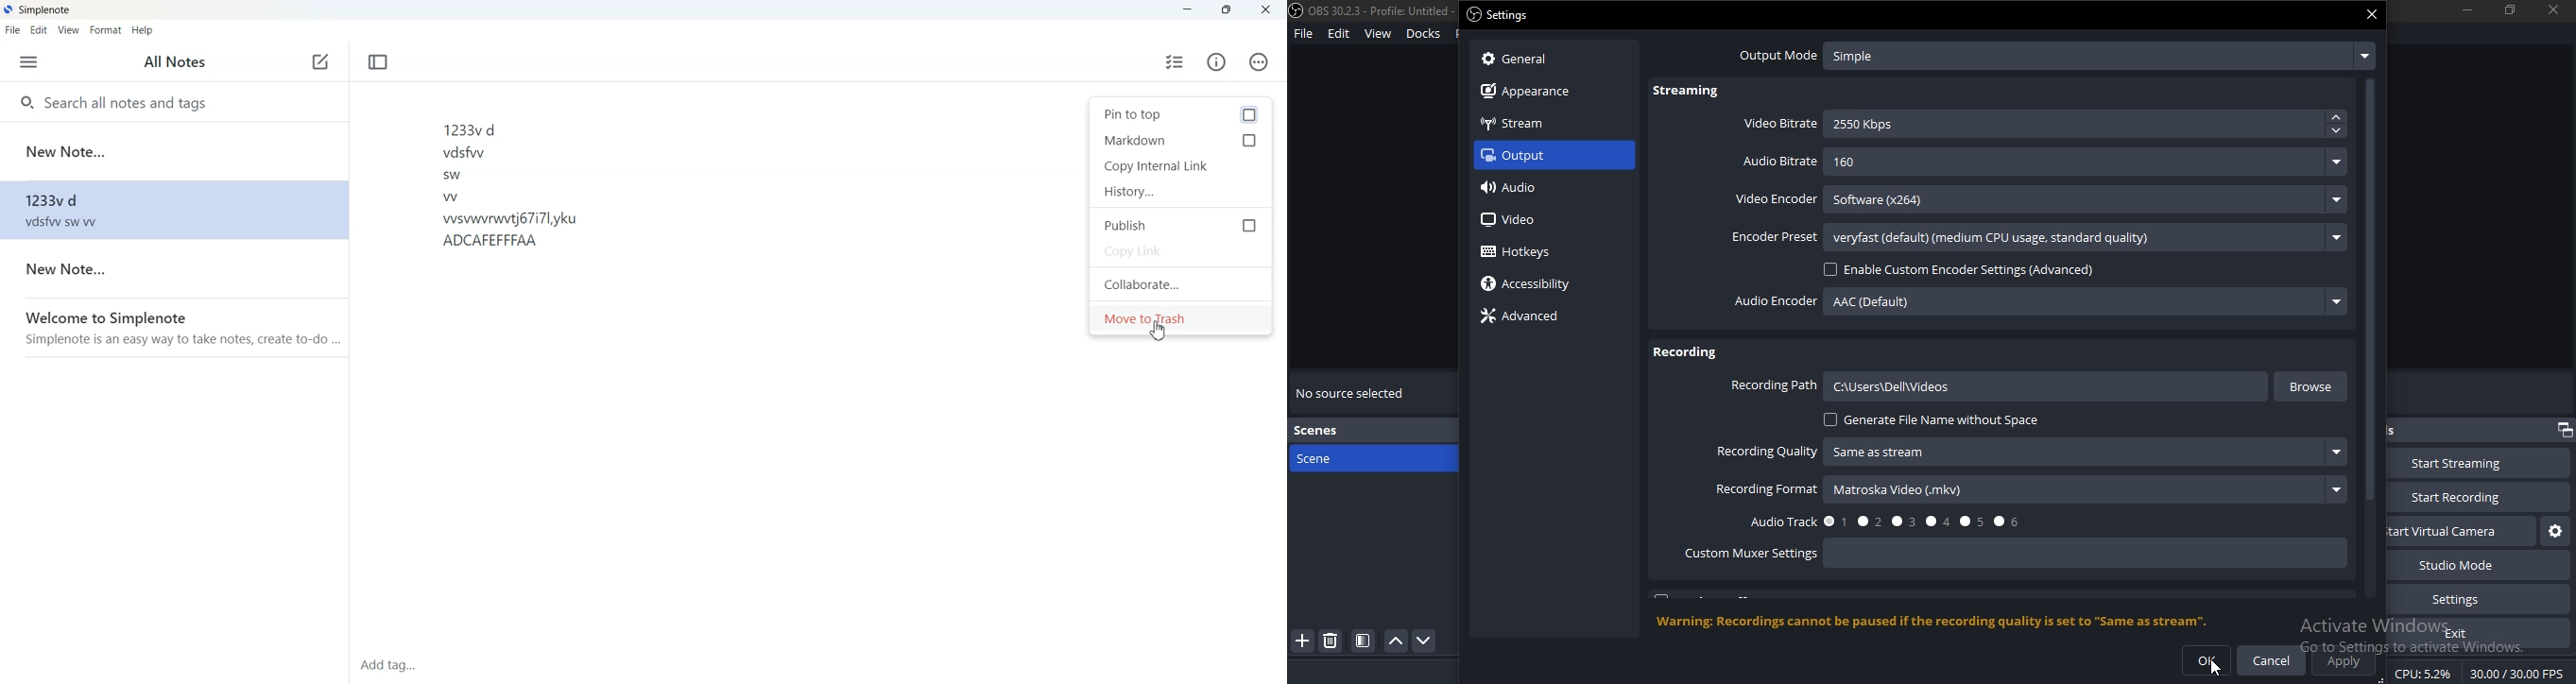  Describe the element at coordinates (1303, 35) in the screenshot. I see `file` at that location.